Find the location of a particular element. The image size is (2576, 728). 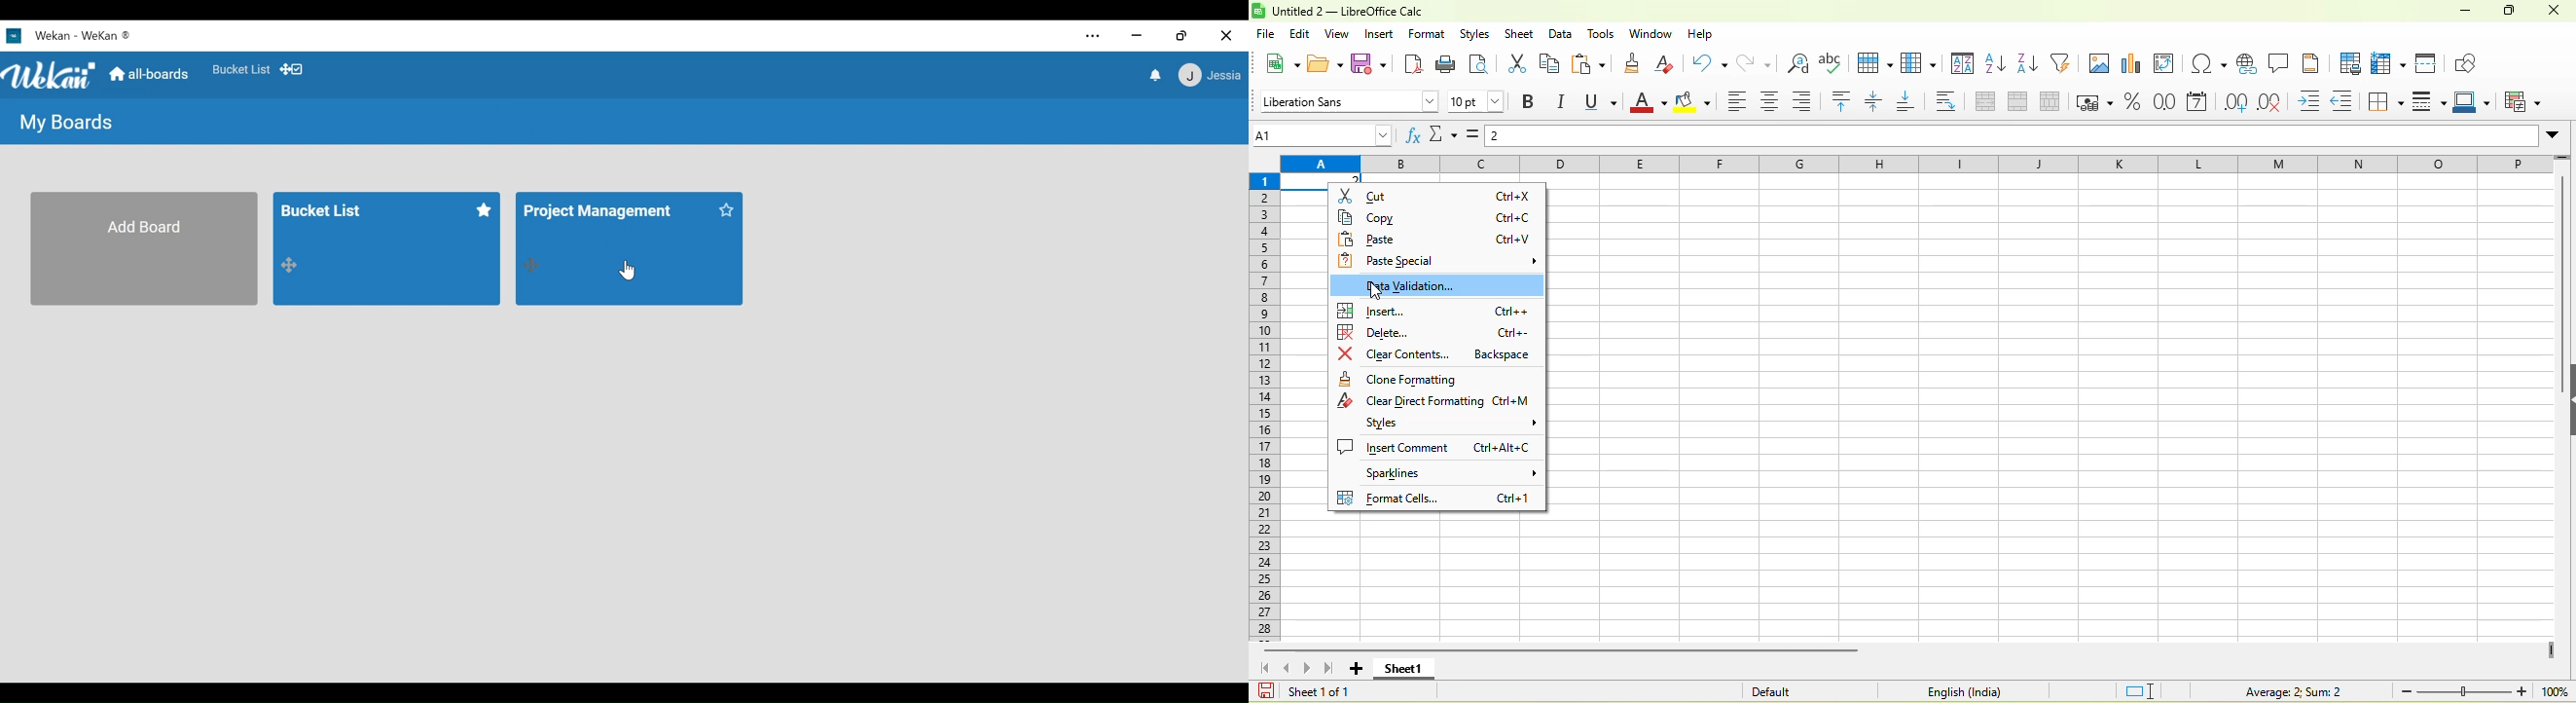

print is located at coordinates (1450, 63).